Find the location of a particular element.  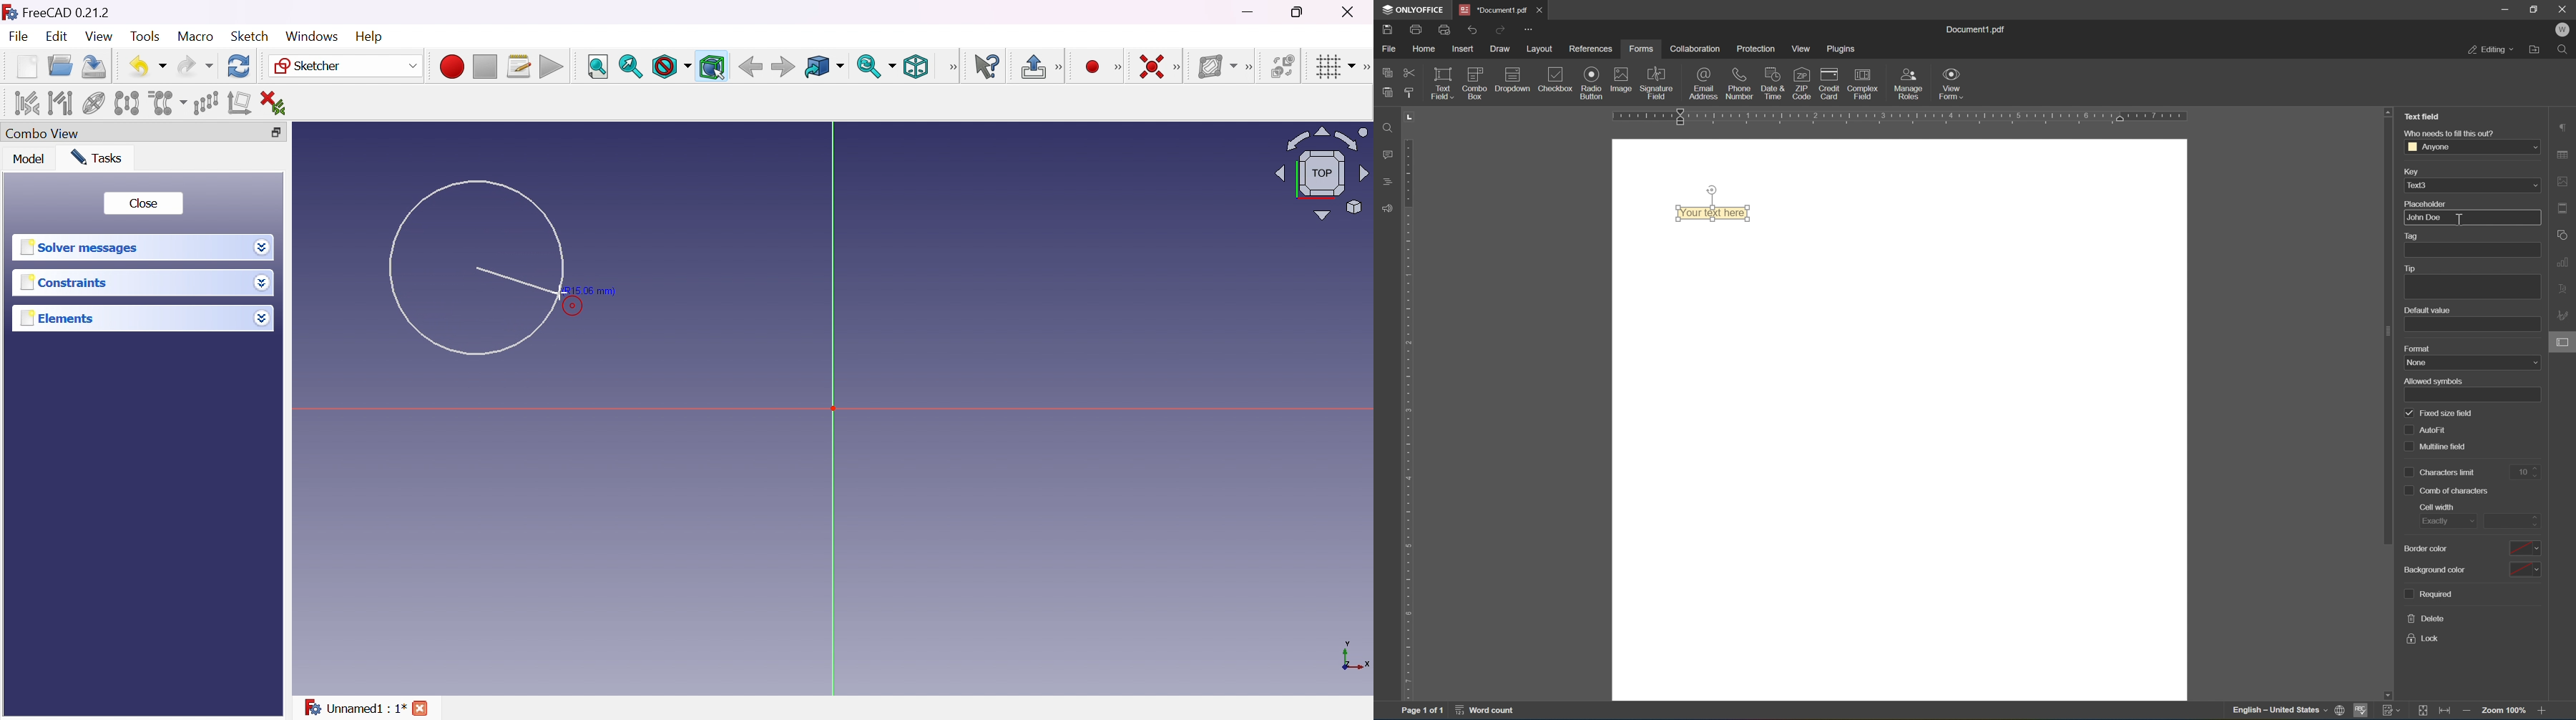

multiline field is located at coordinates (2434, 446).